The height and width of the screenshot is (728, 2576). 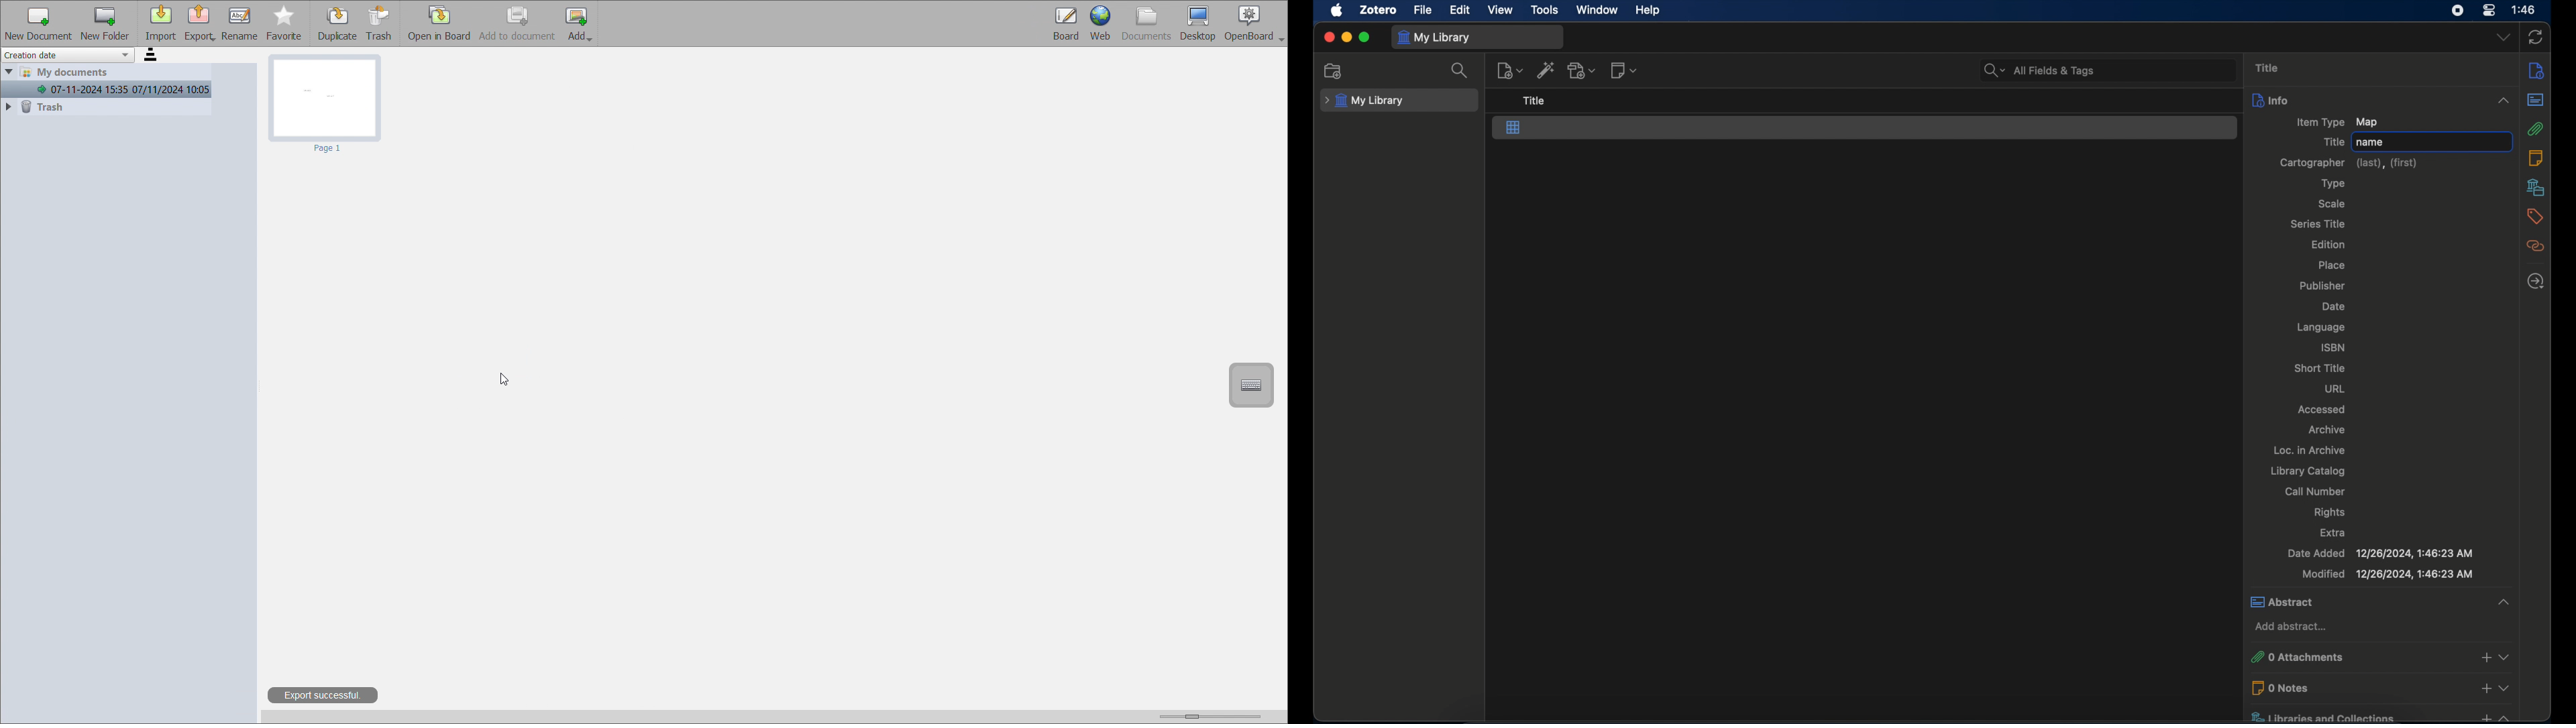 I want to click on abstract, so click(x=2535, y=99).